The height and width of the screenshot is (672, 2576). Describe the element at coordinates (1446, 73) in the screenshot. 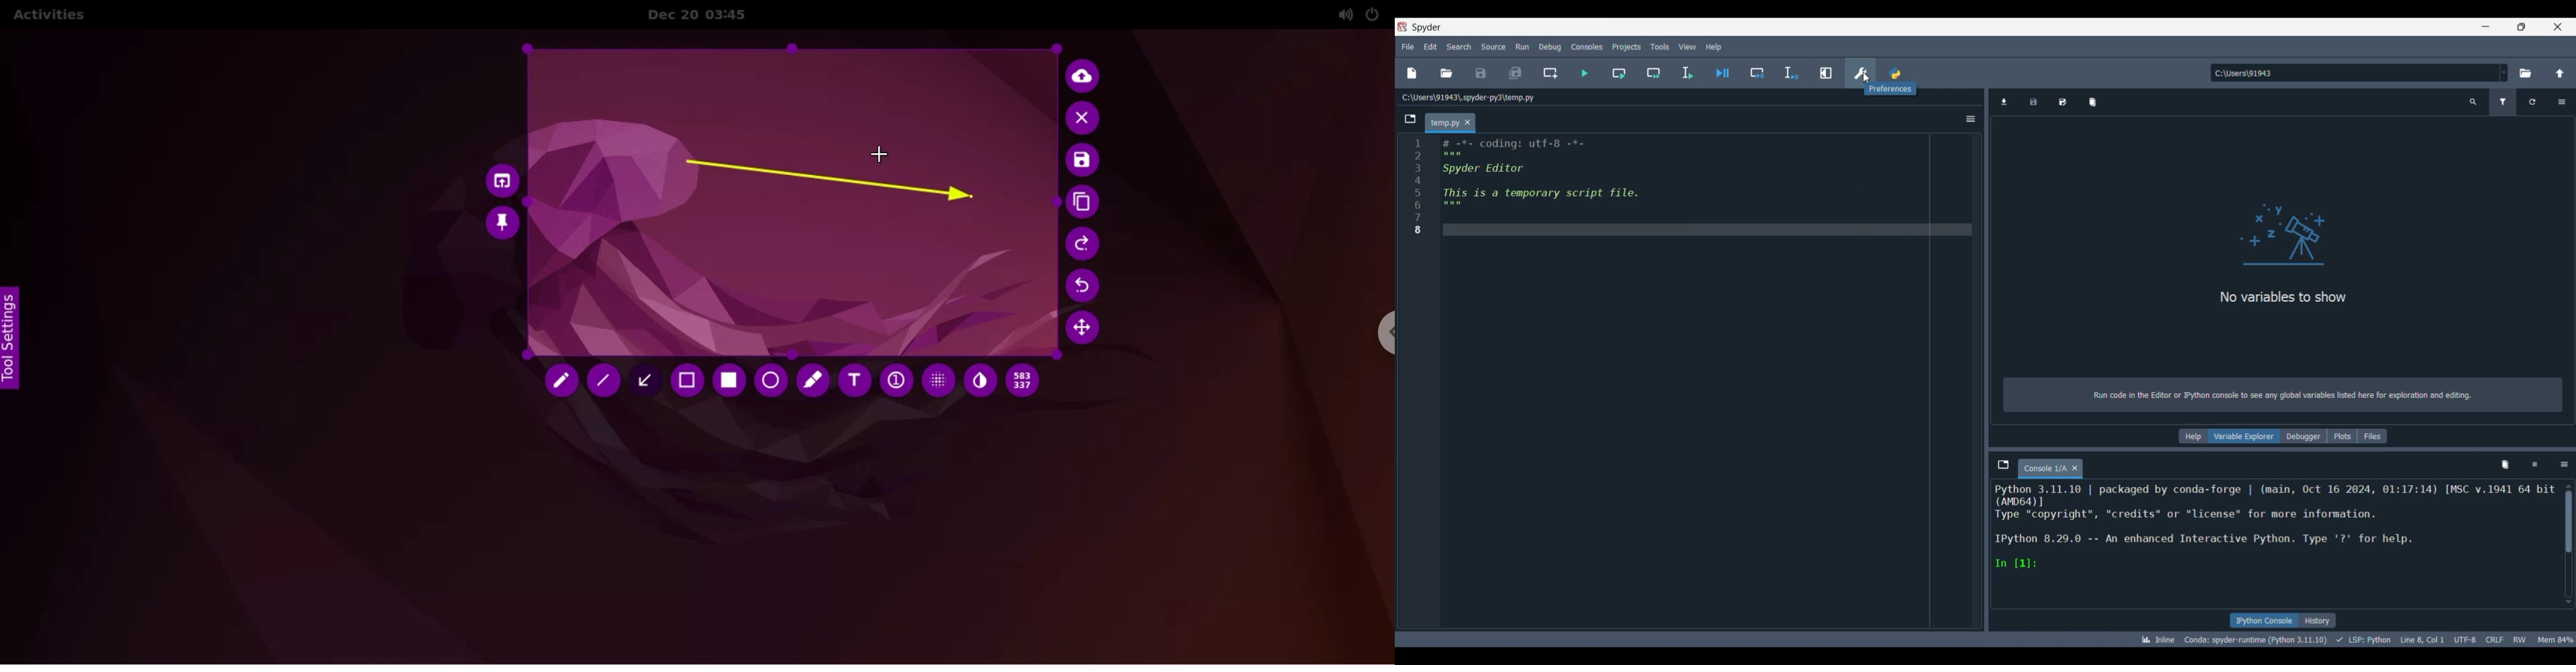

I see `Open file` at that location.